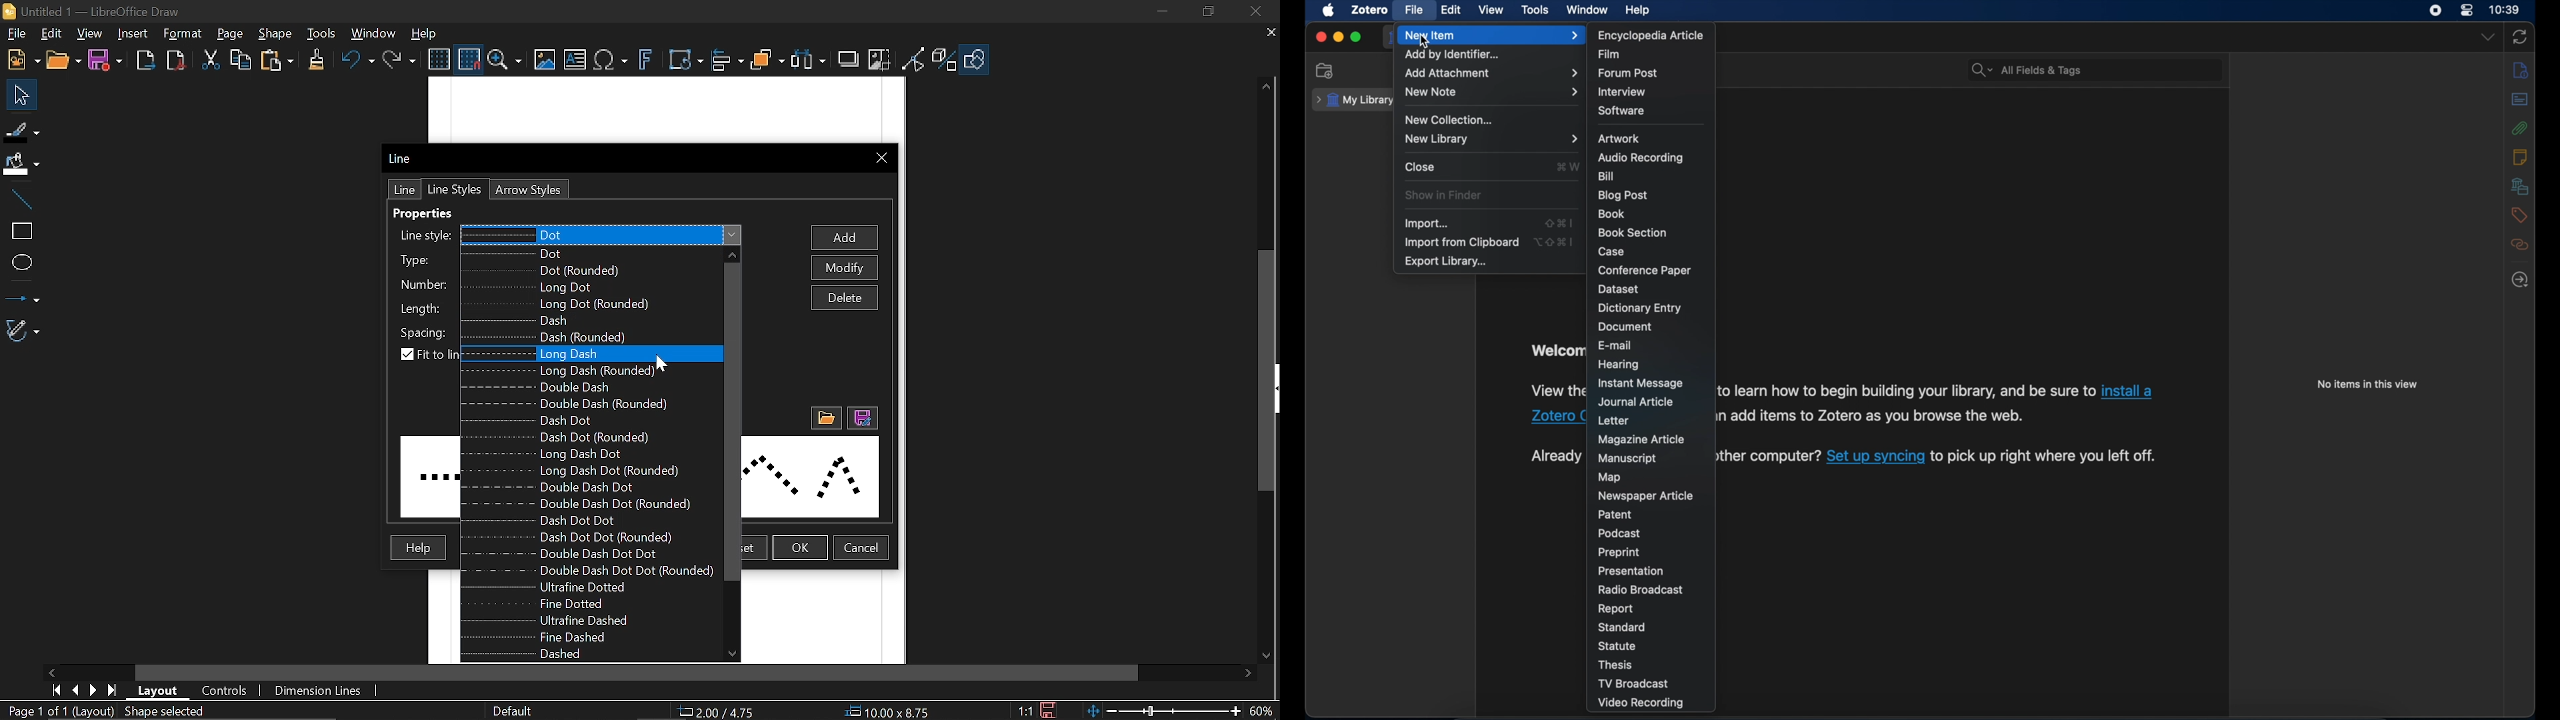  Describe the element at coordinates (1625, 627) in the screenshot. I see `standard` at that location.